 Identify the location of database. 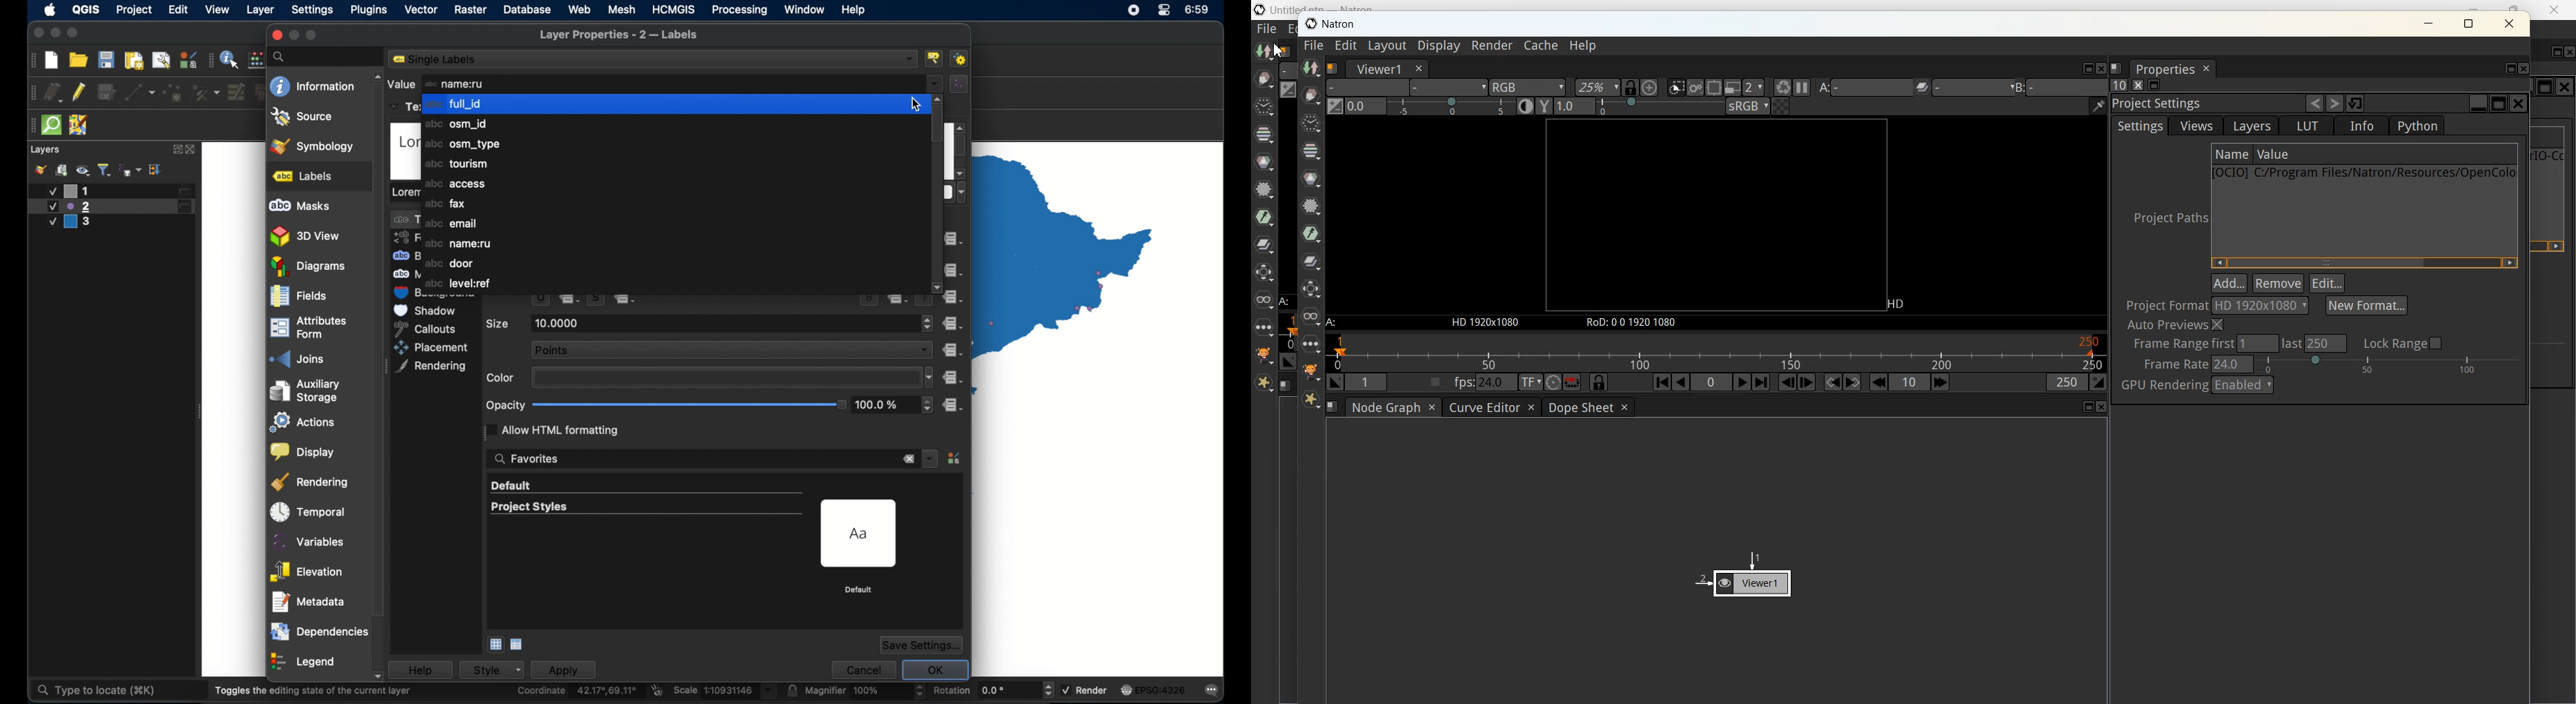
(527, 10).